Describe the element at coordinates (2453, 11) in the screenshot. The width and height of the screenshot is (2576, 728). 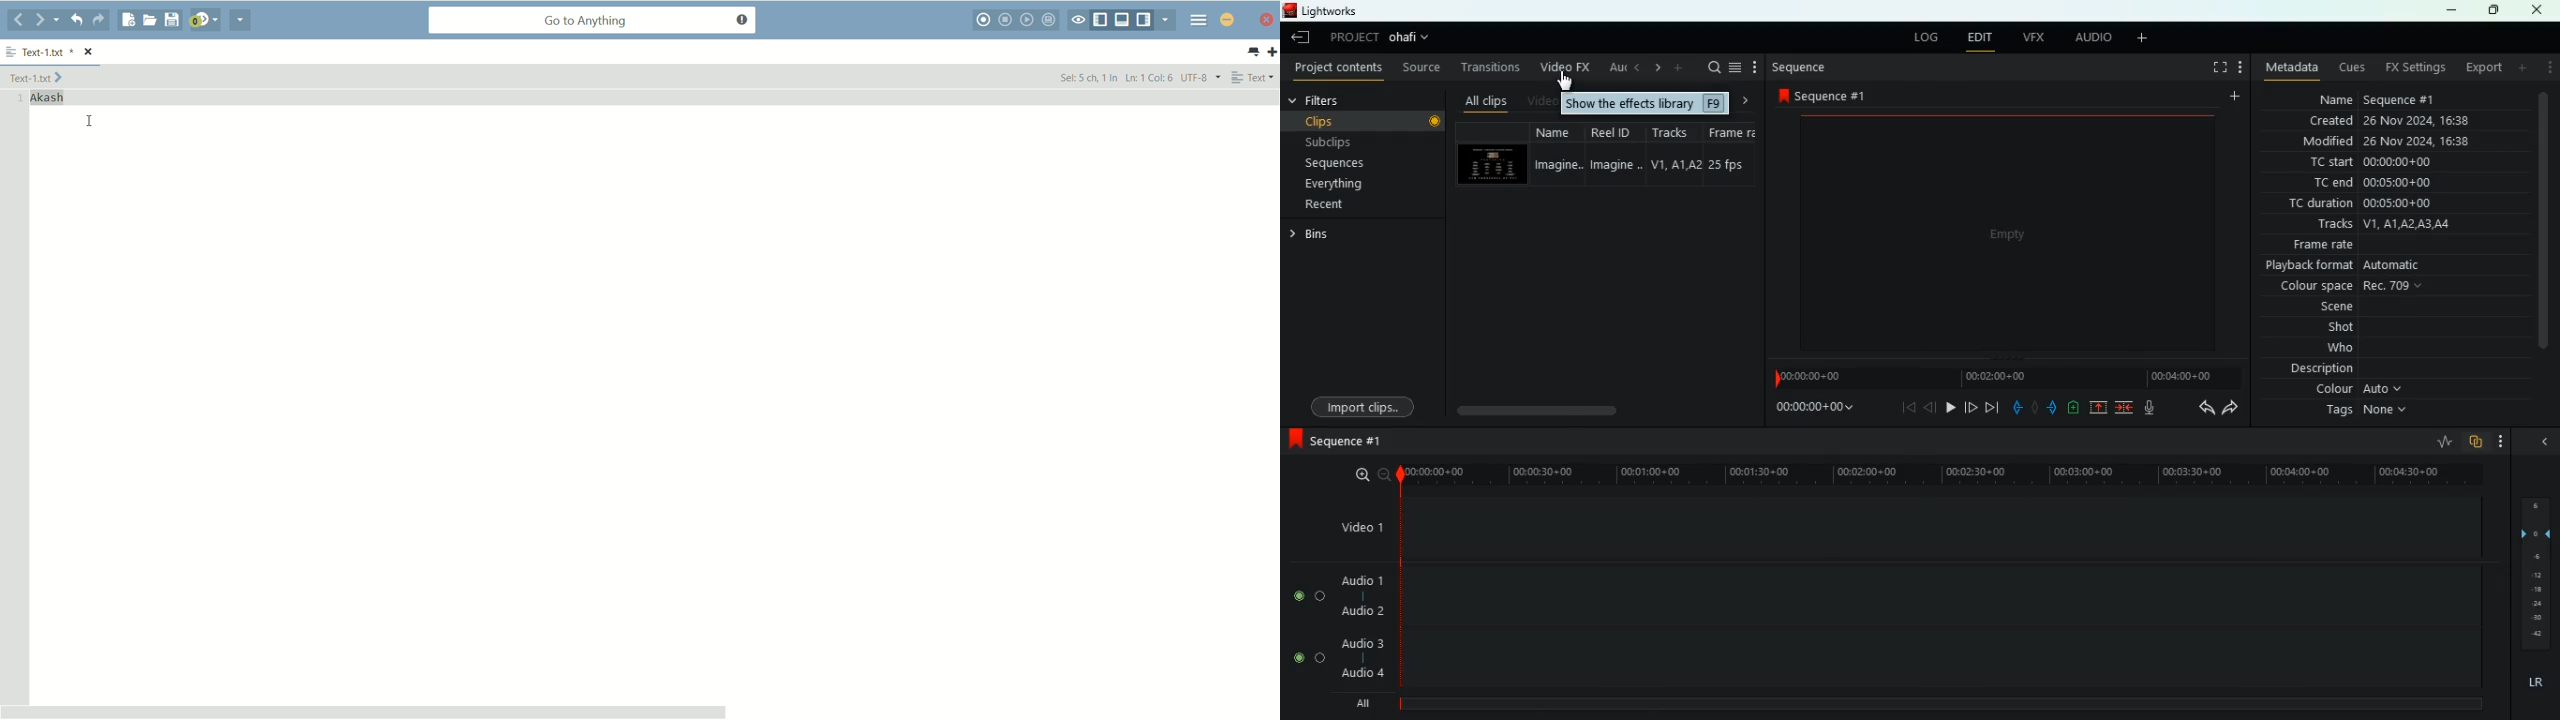
I see `minimize` at that location.